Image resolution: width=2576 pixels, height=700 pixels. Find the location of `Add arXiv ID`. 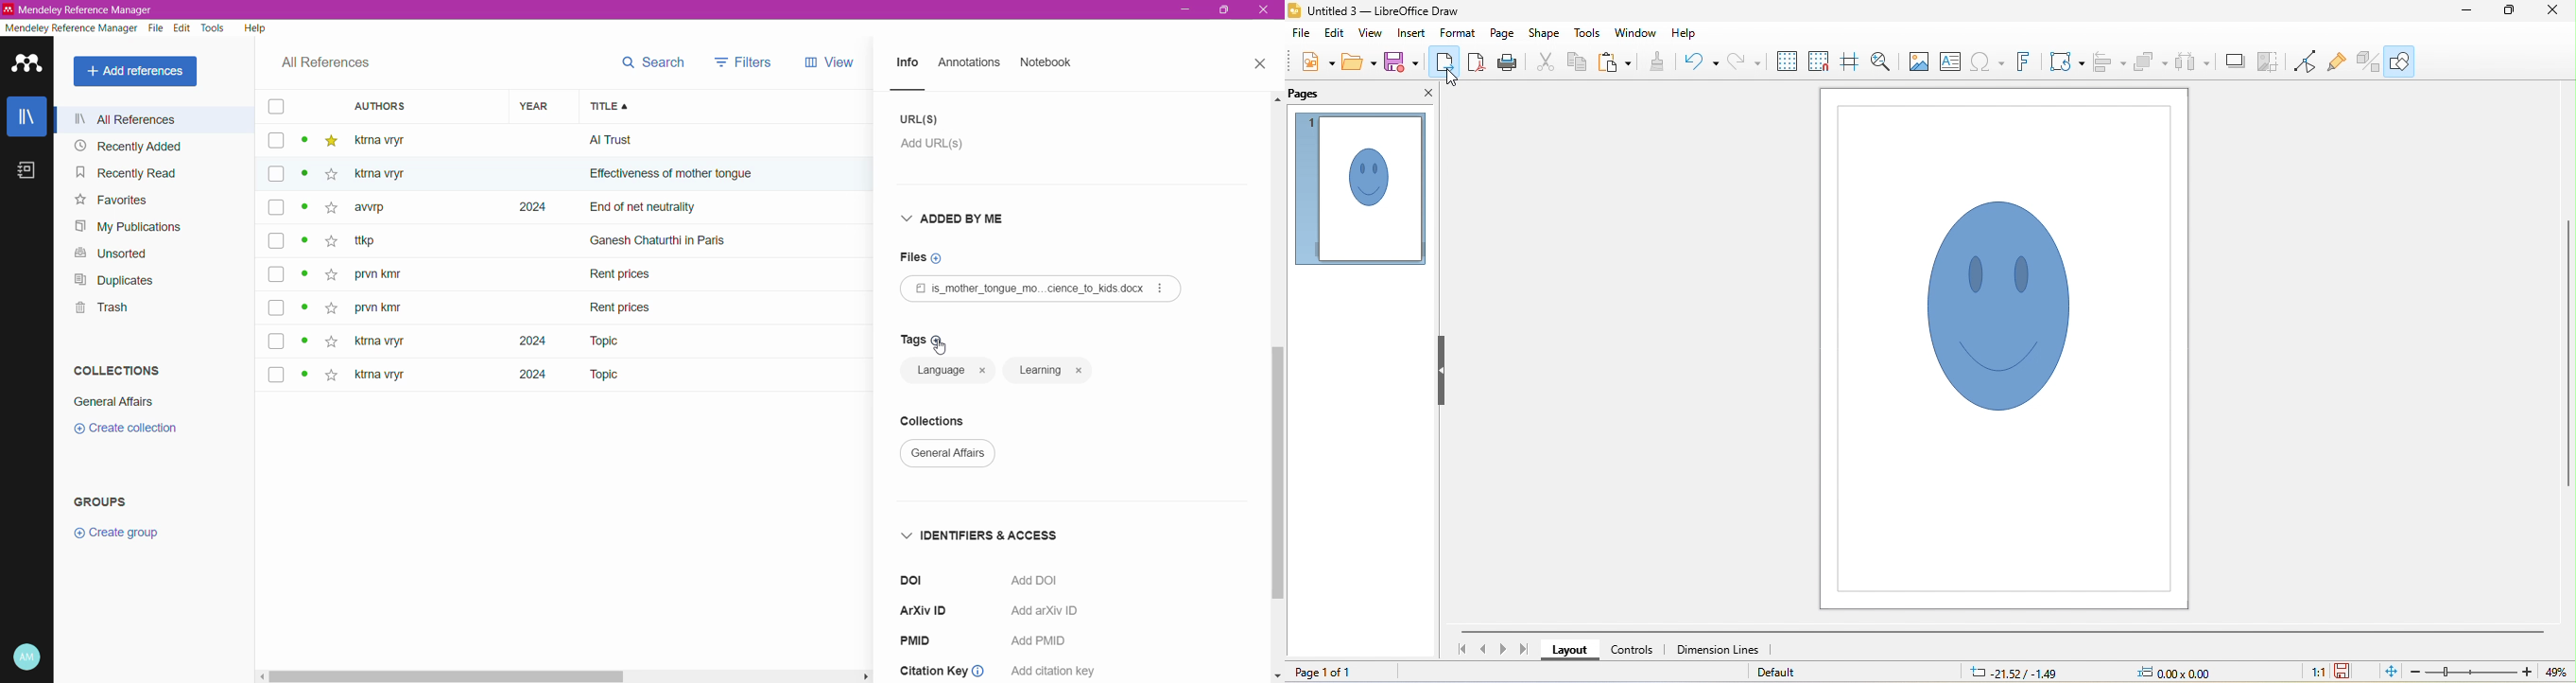

Add arXiv ID is located at coordinates (1041, 614).